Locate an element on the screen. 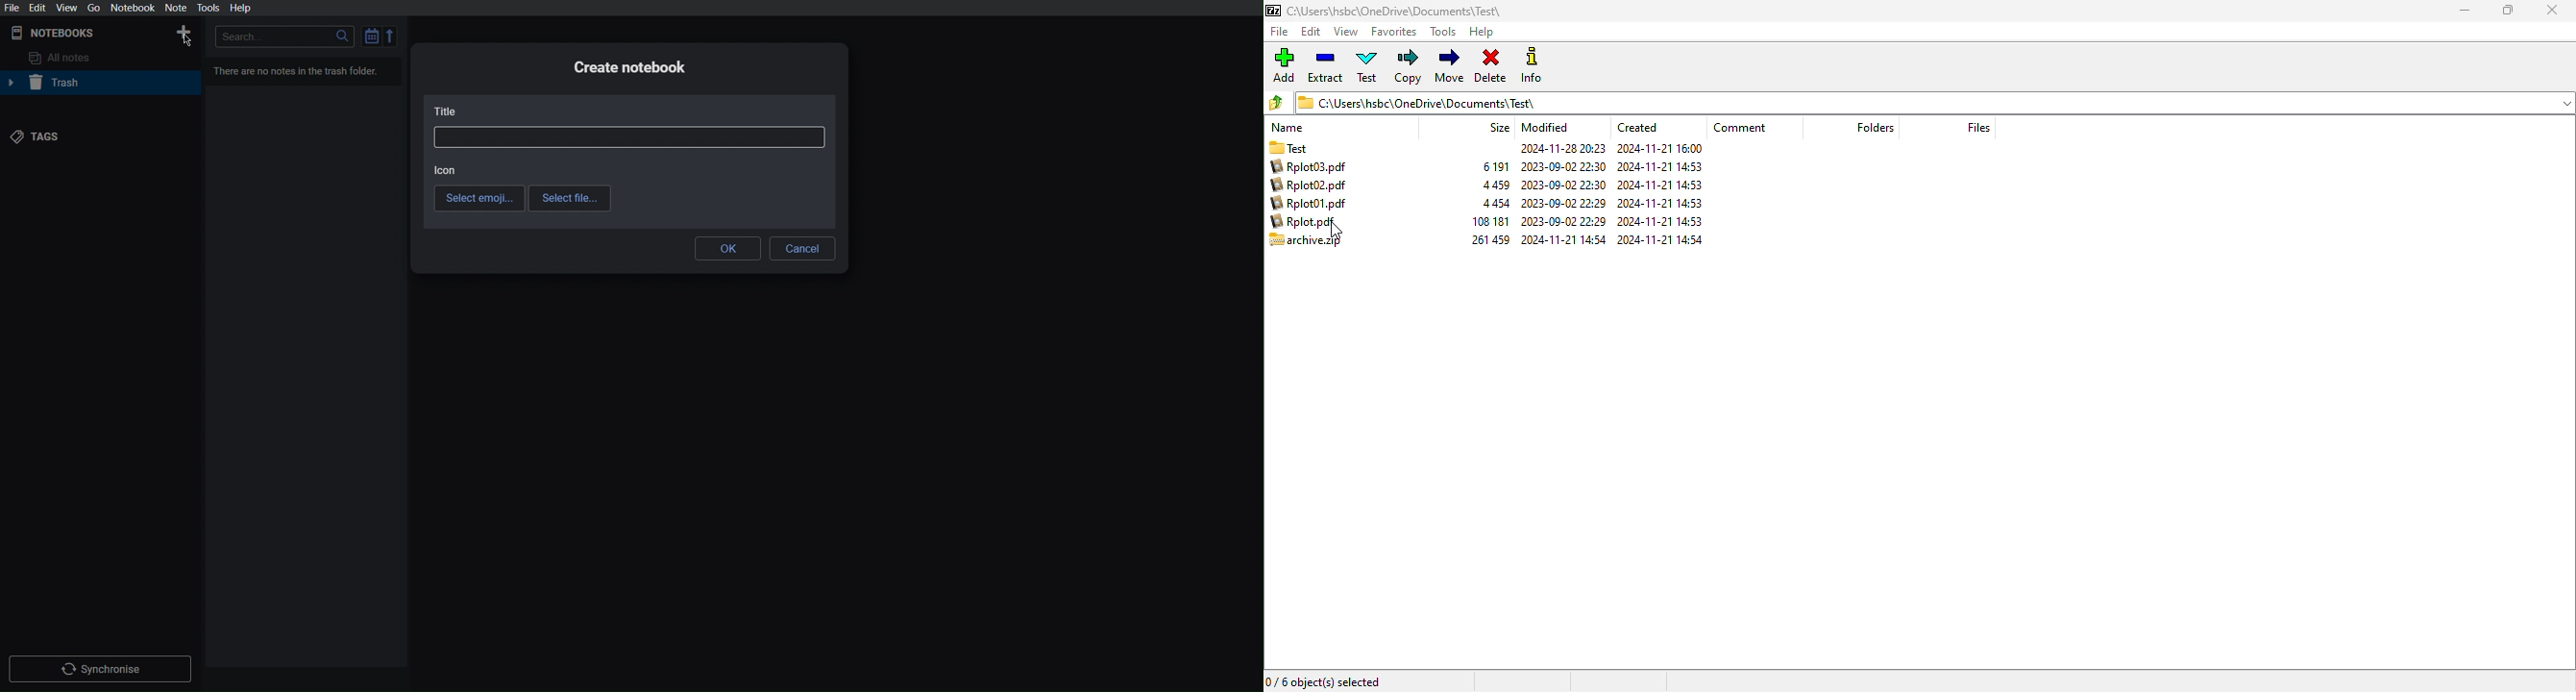 The height and width of the screenshot is (700, 2576). Notebooks is located at coordinates (54, 34).